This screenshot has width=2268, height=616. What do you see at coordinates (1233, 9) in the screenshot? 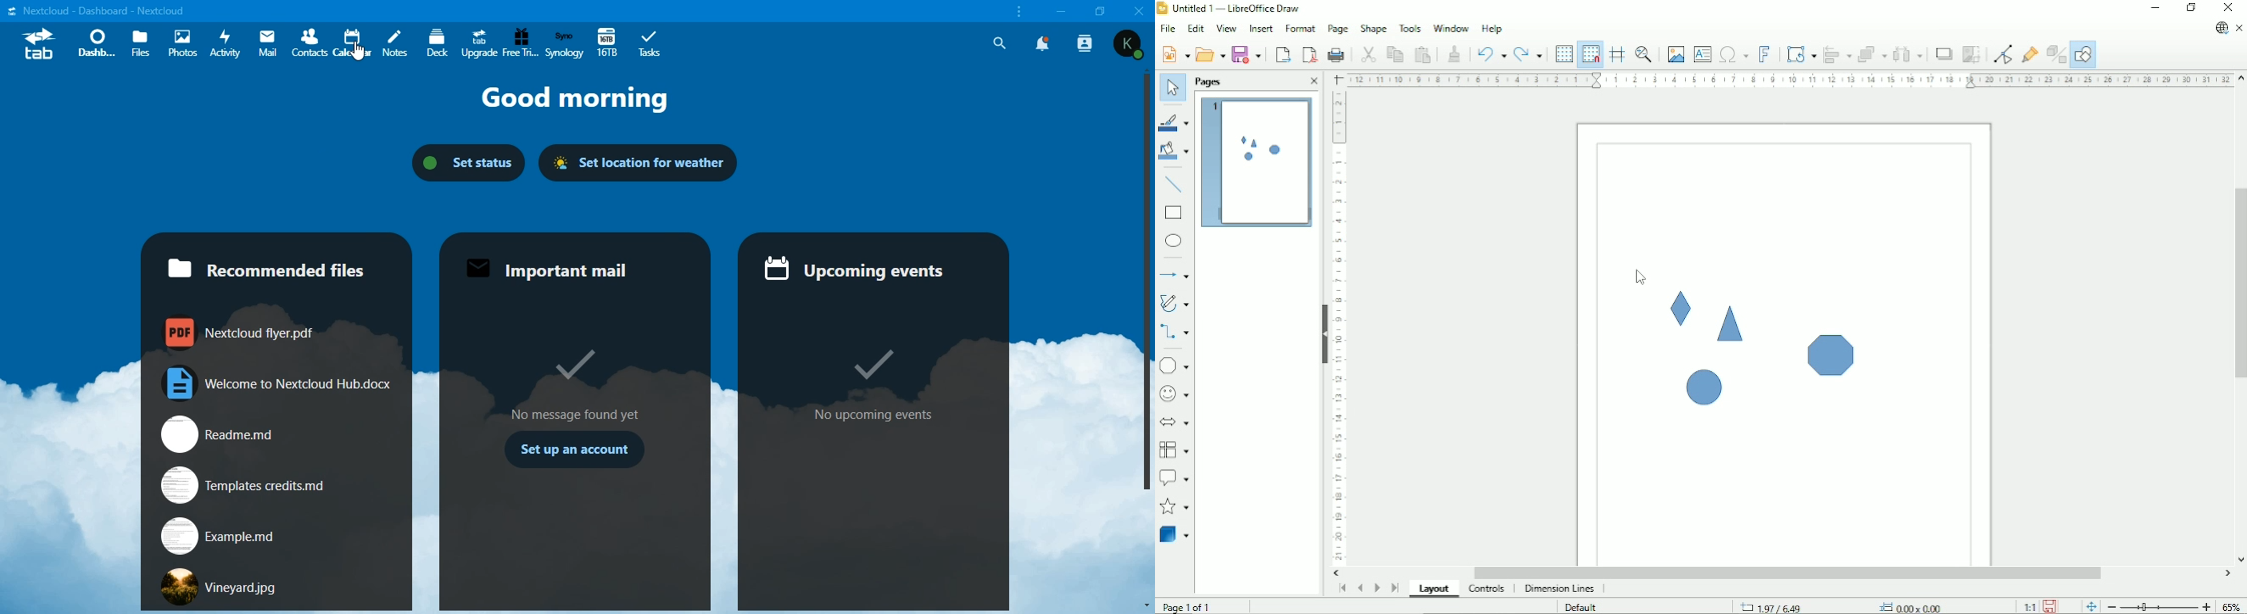
I see `Title` at bounding box center [1233, 9].